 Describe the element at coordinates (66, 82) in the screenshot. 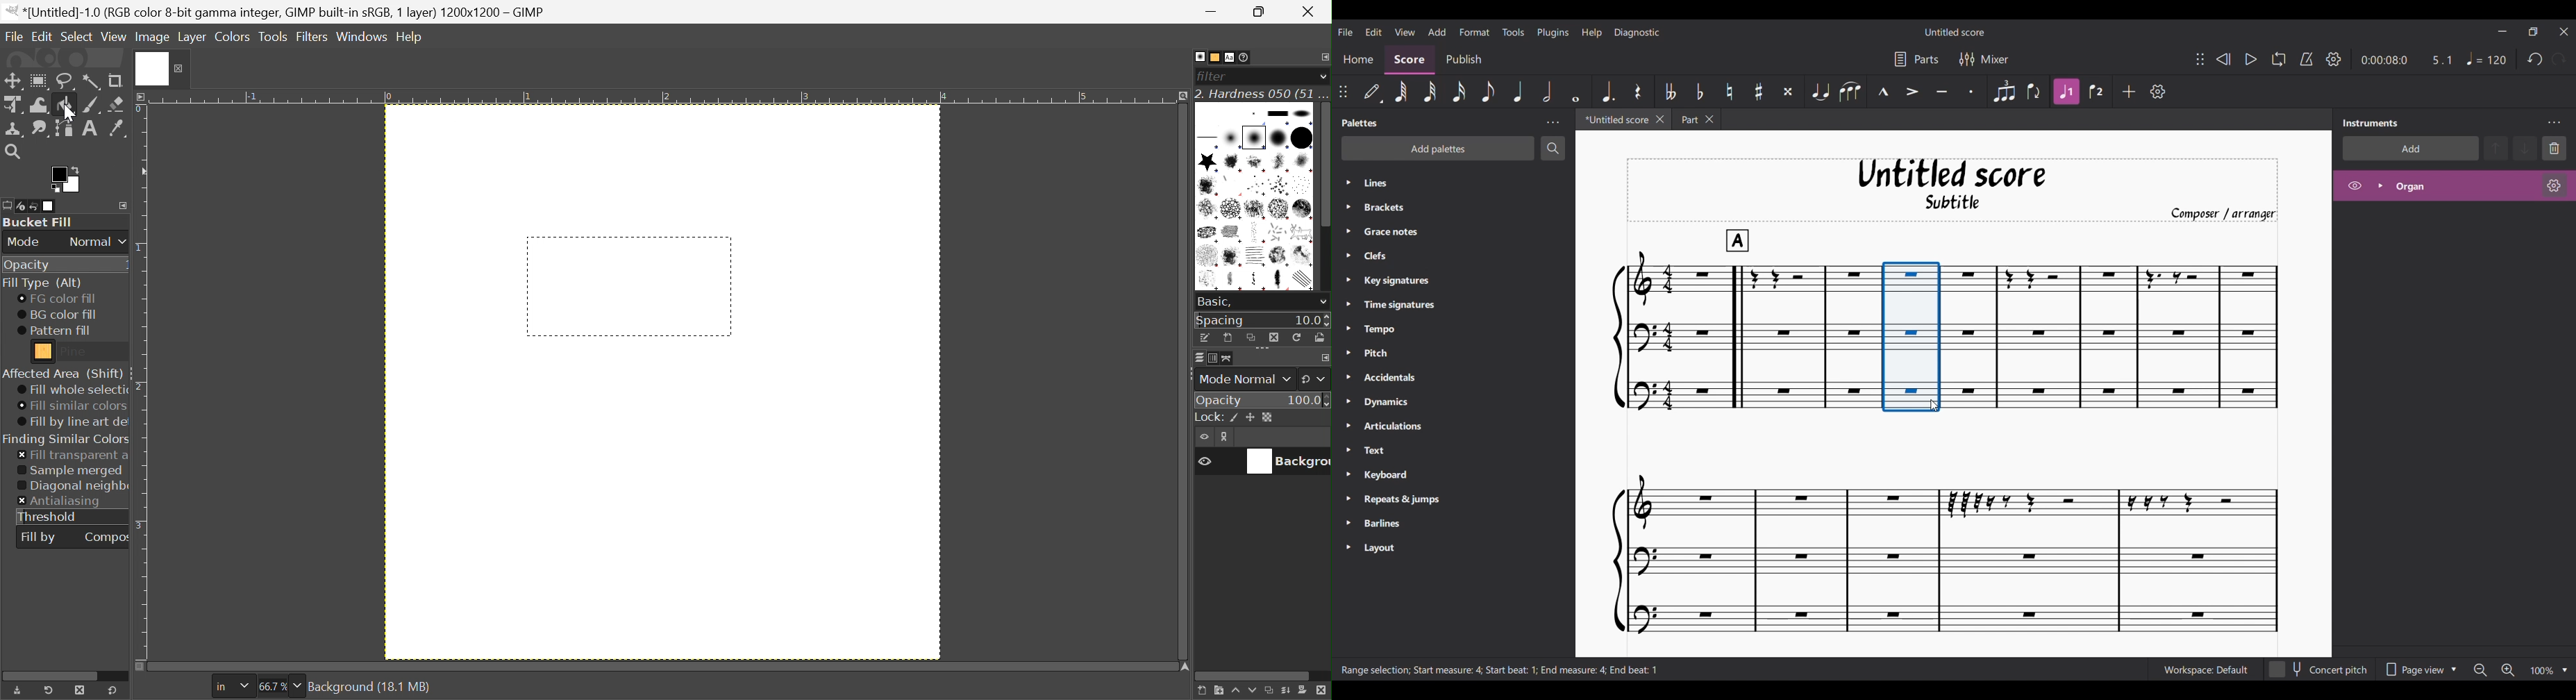

I see `Free Select Tool` at that location.